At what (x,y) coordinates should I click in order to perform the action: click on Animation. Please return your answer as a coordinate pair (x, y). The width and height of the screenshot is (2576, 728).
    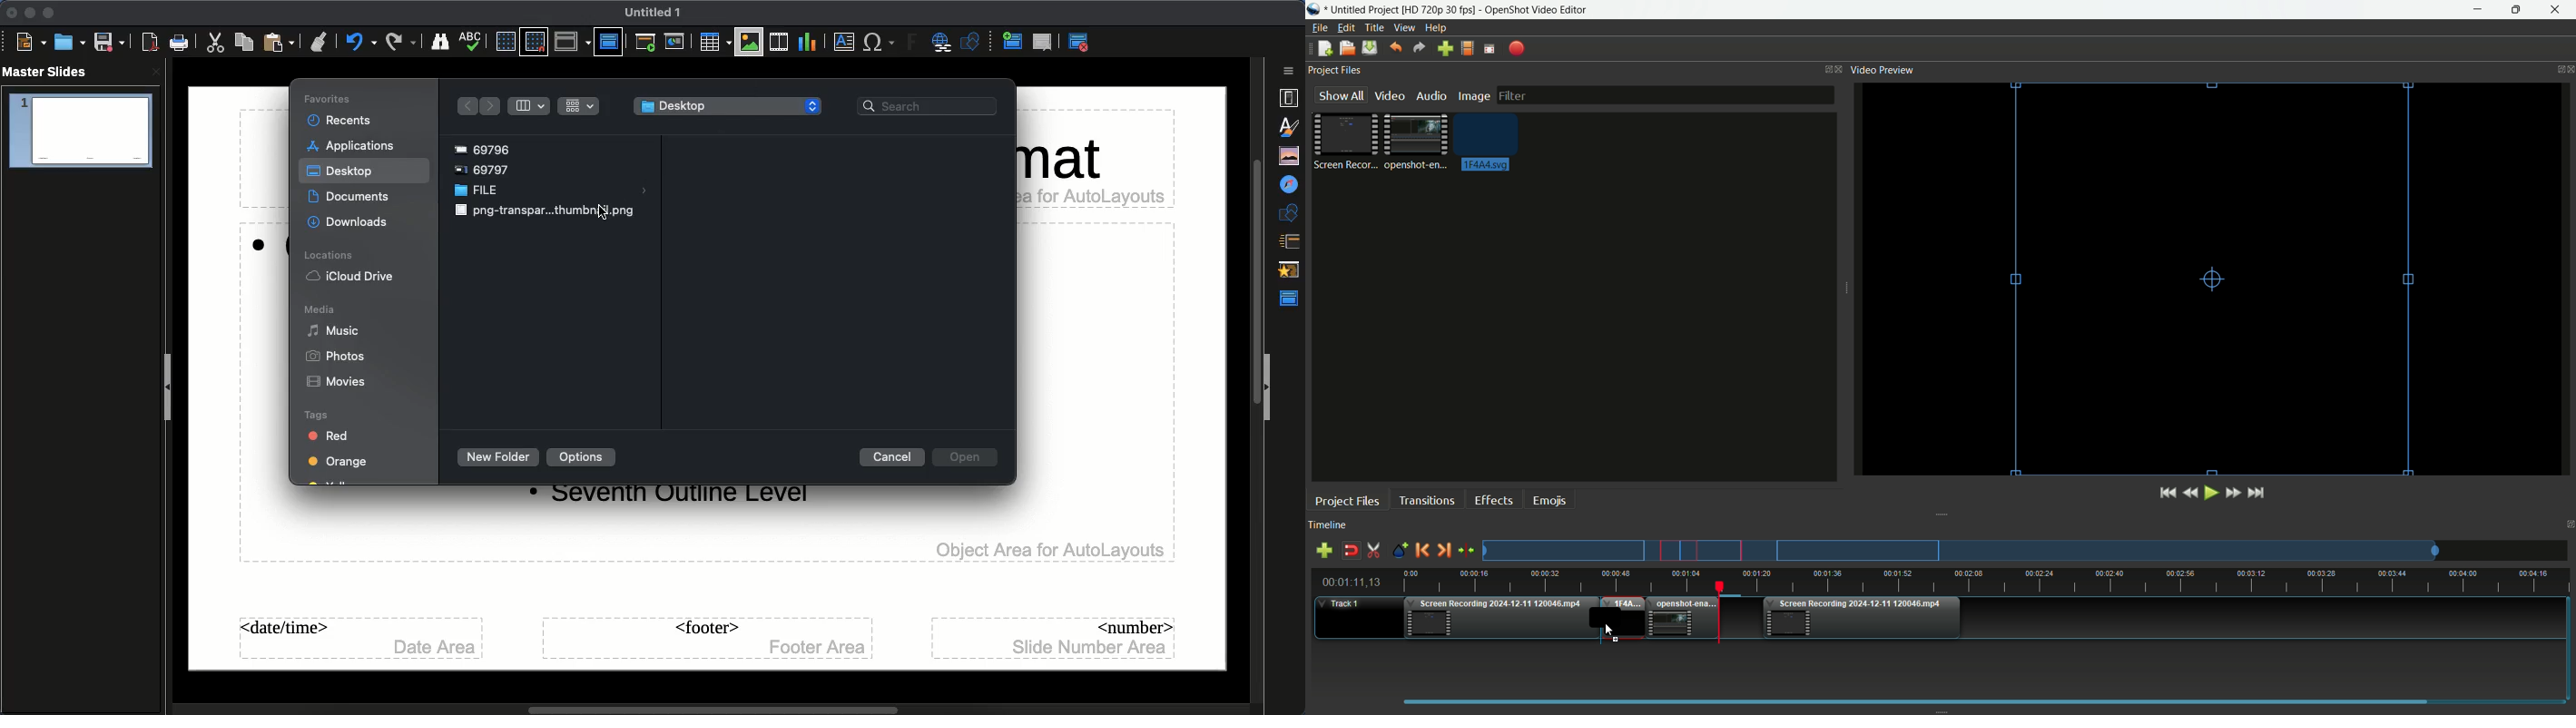
    Looking at the image, I should click on (1291, 271).